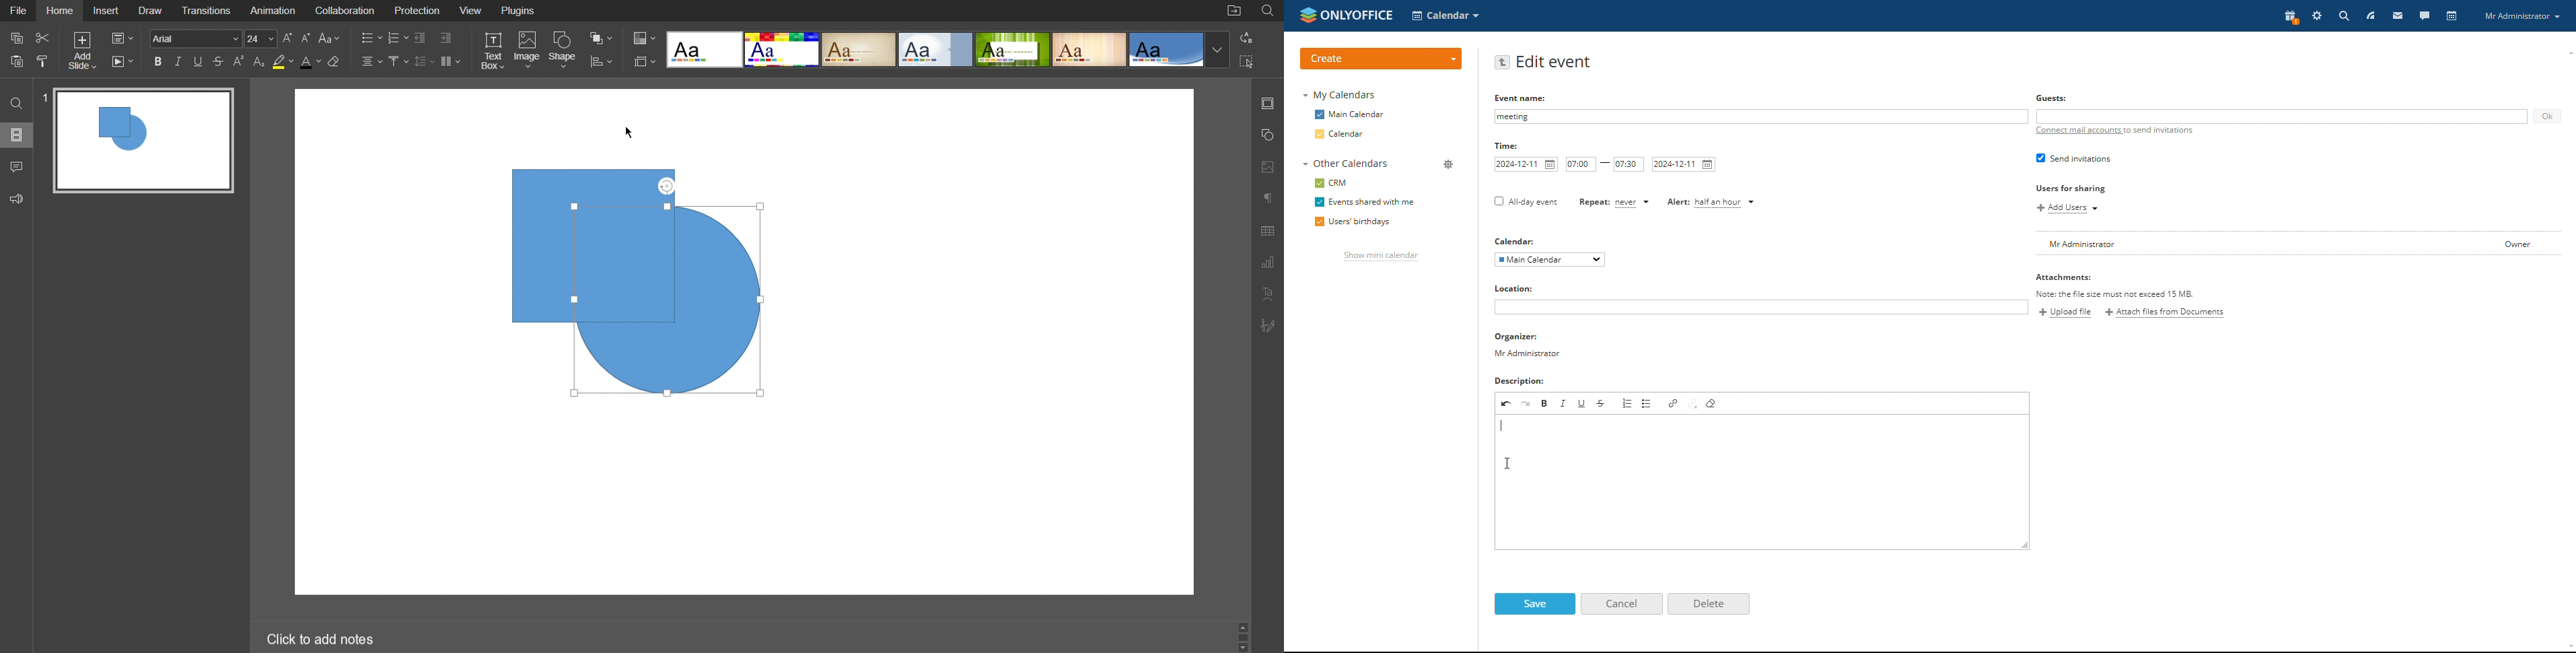 The height and width of the screenshot is (672, 2576). Describe the element at coordinates (1526, 165) in the screenshot. I see `start date` at that location.